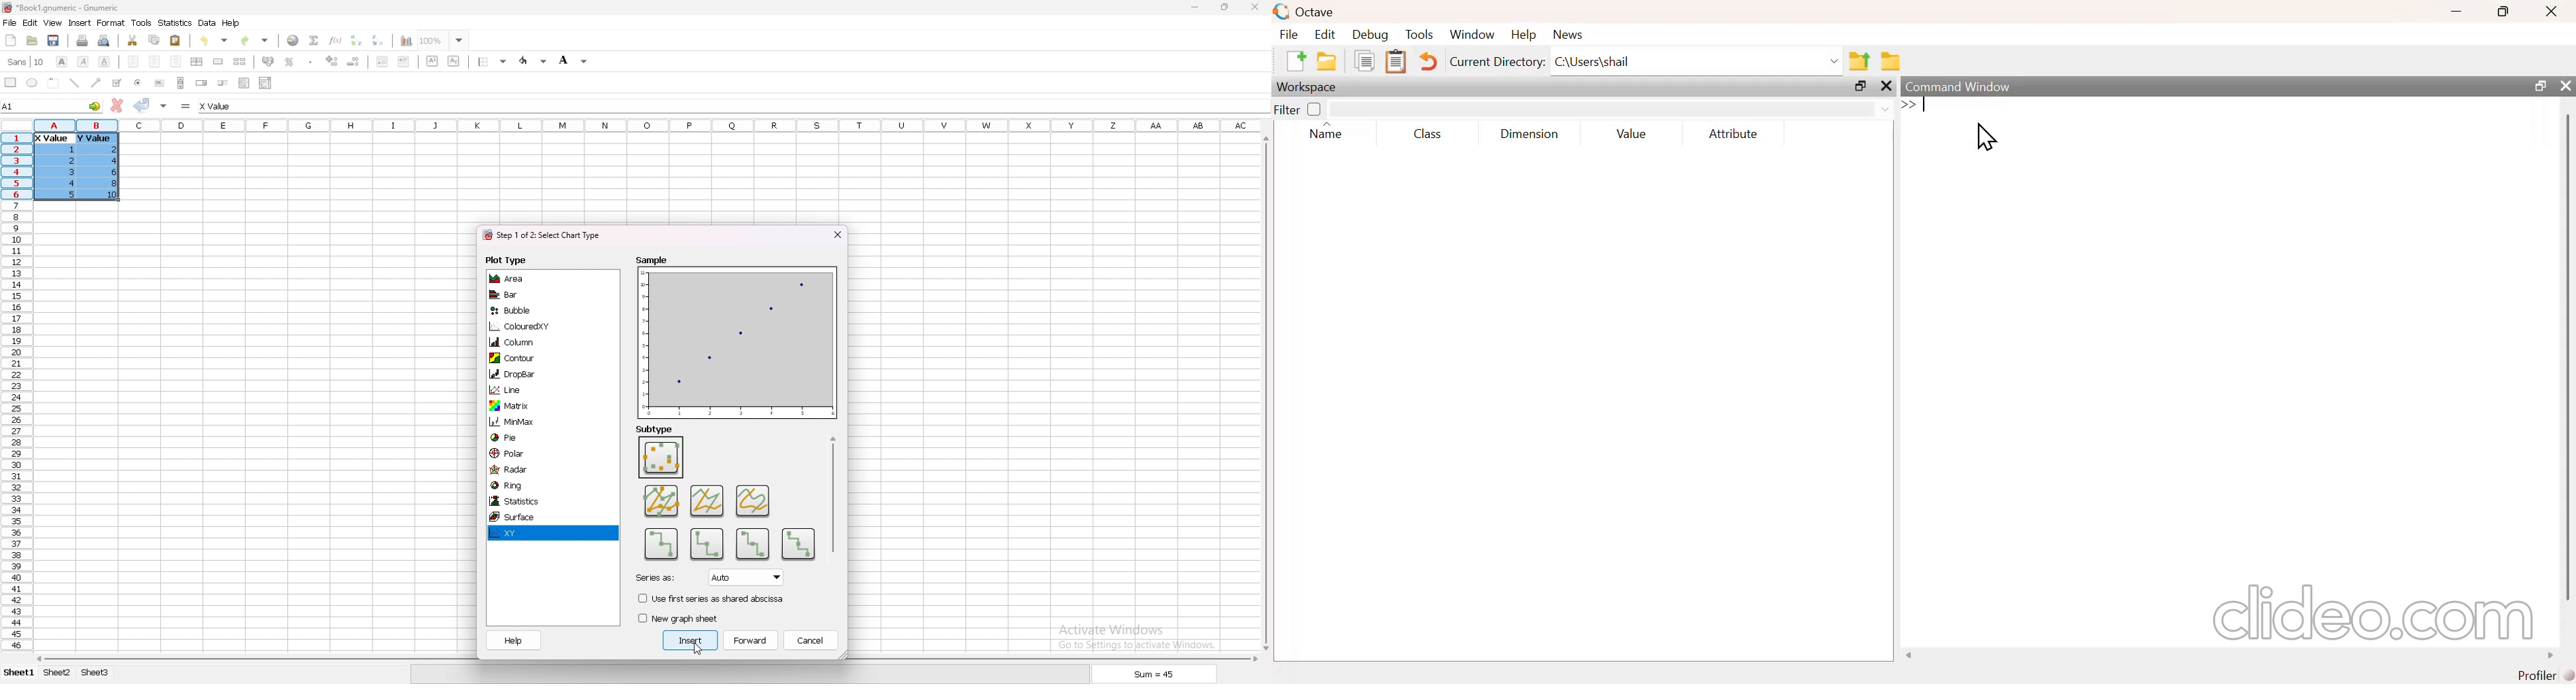  I want to click on ring, so click(531, 485).